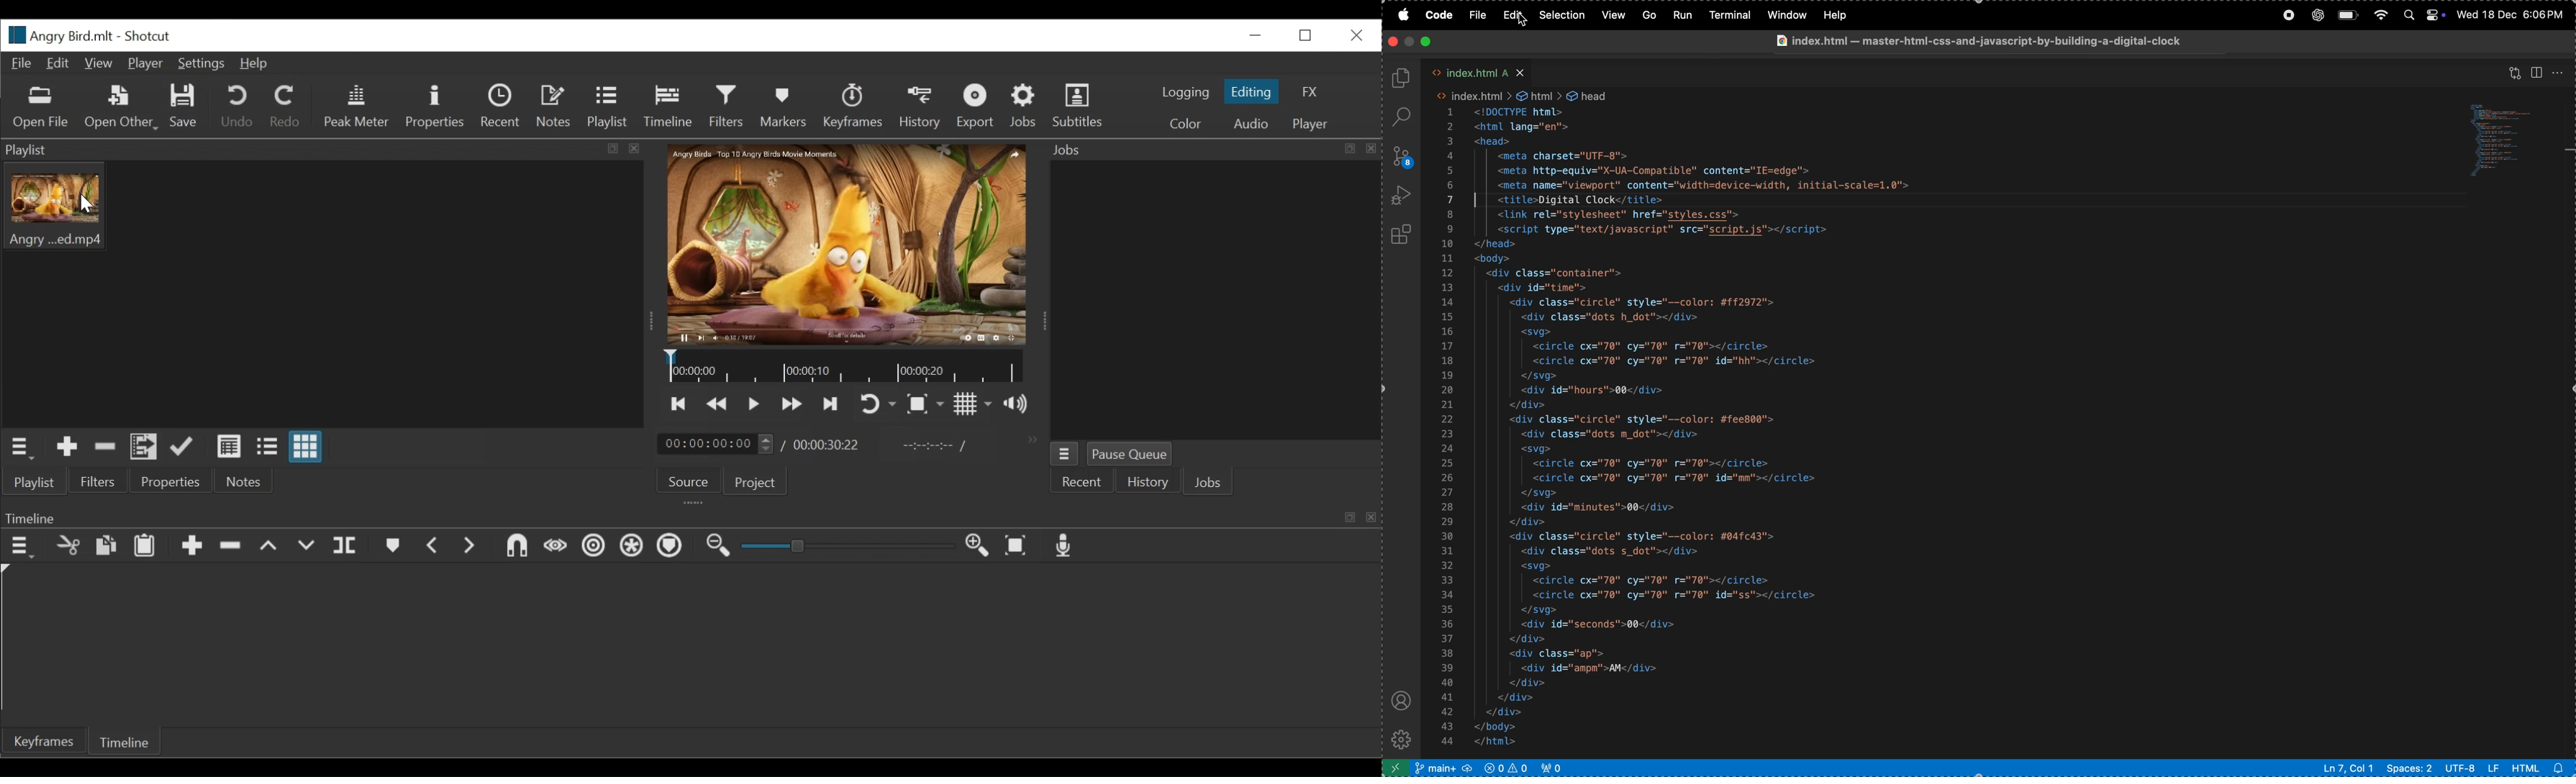 The height and width of the screenshot is (784, 2576). What do you see at coordinates (752, 481) in the screenshot?
I see `Project` at bounding box center [752, 481].